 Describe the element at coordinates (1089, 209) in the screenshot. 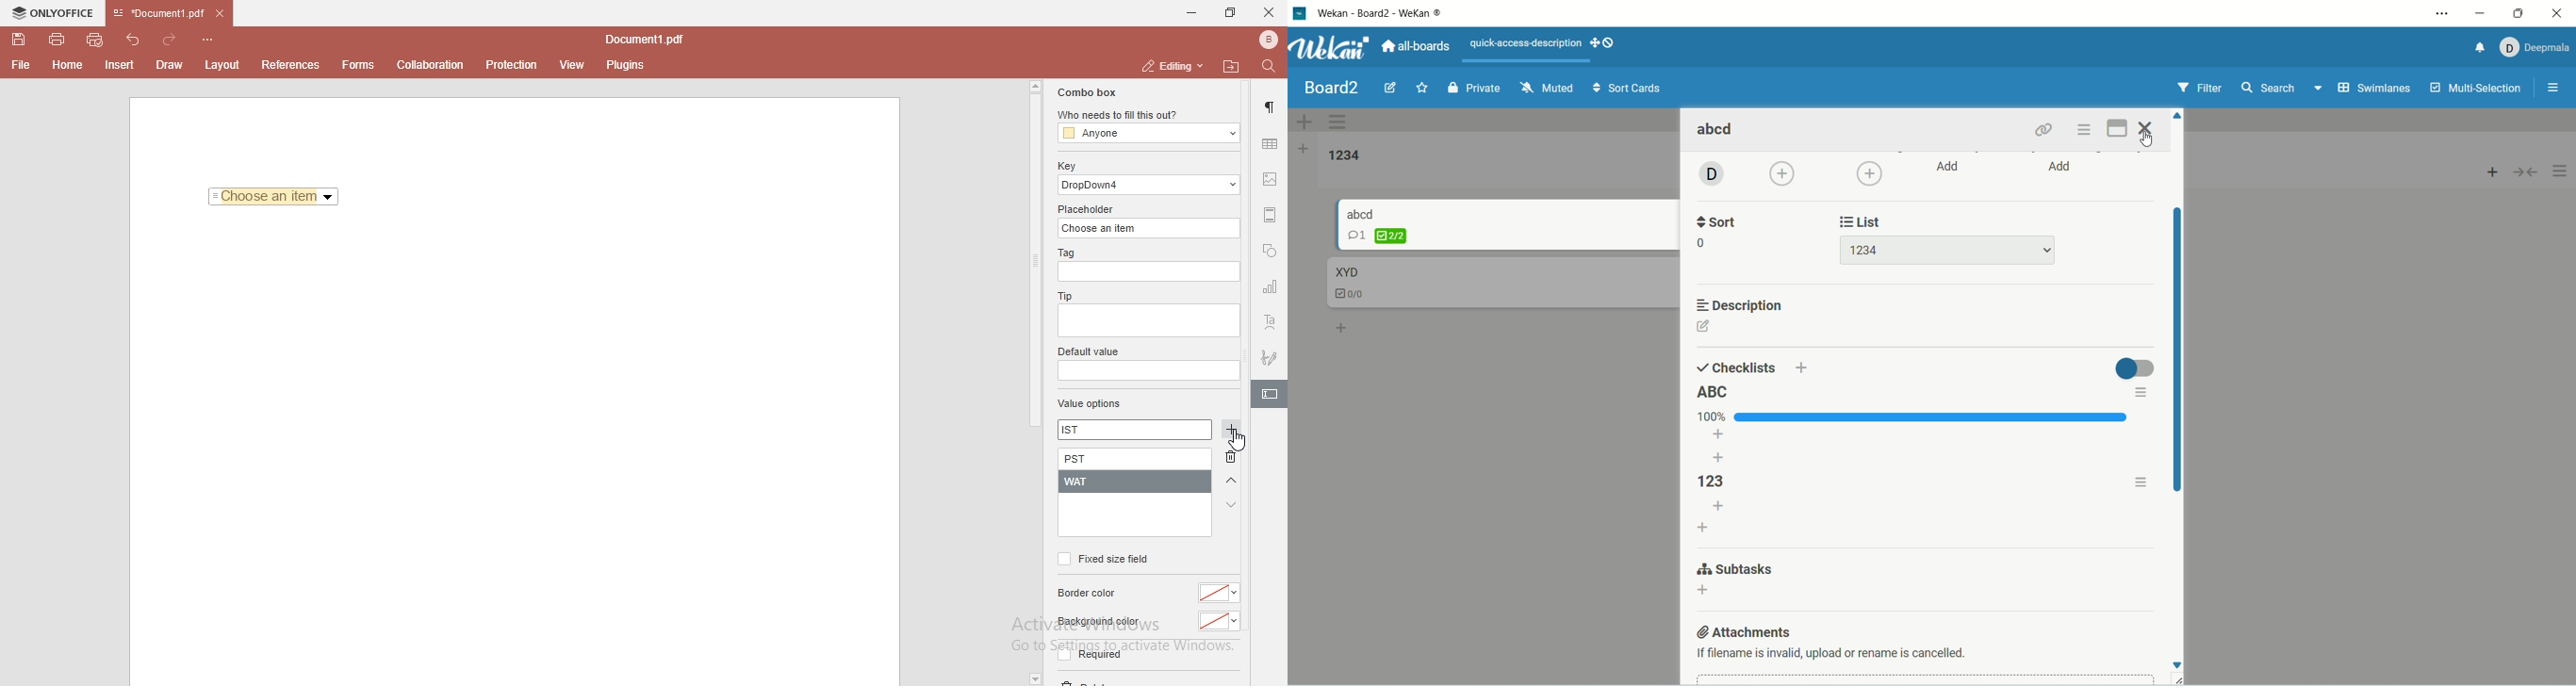

I see `placeholder` at that location.